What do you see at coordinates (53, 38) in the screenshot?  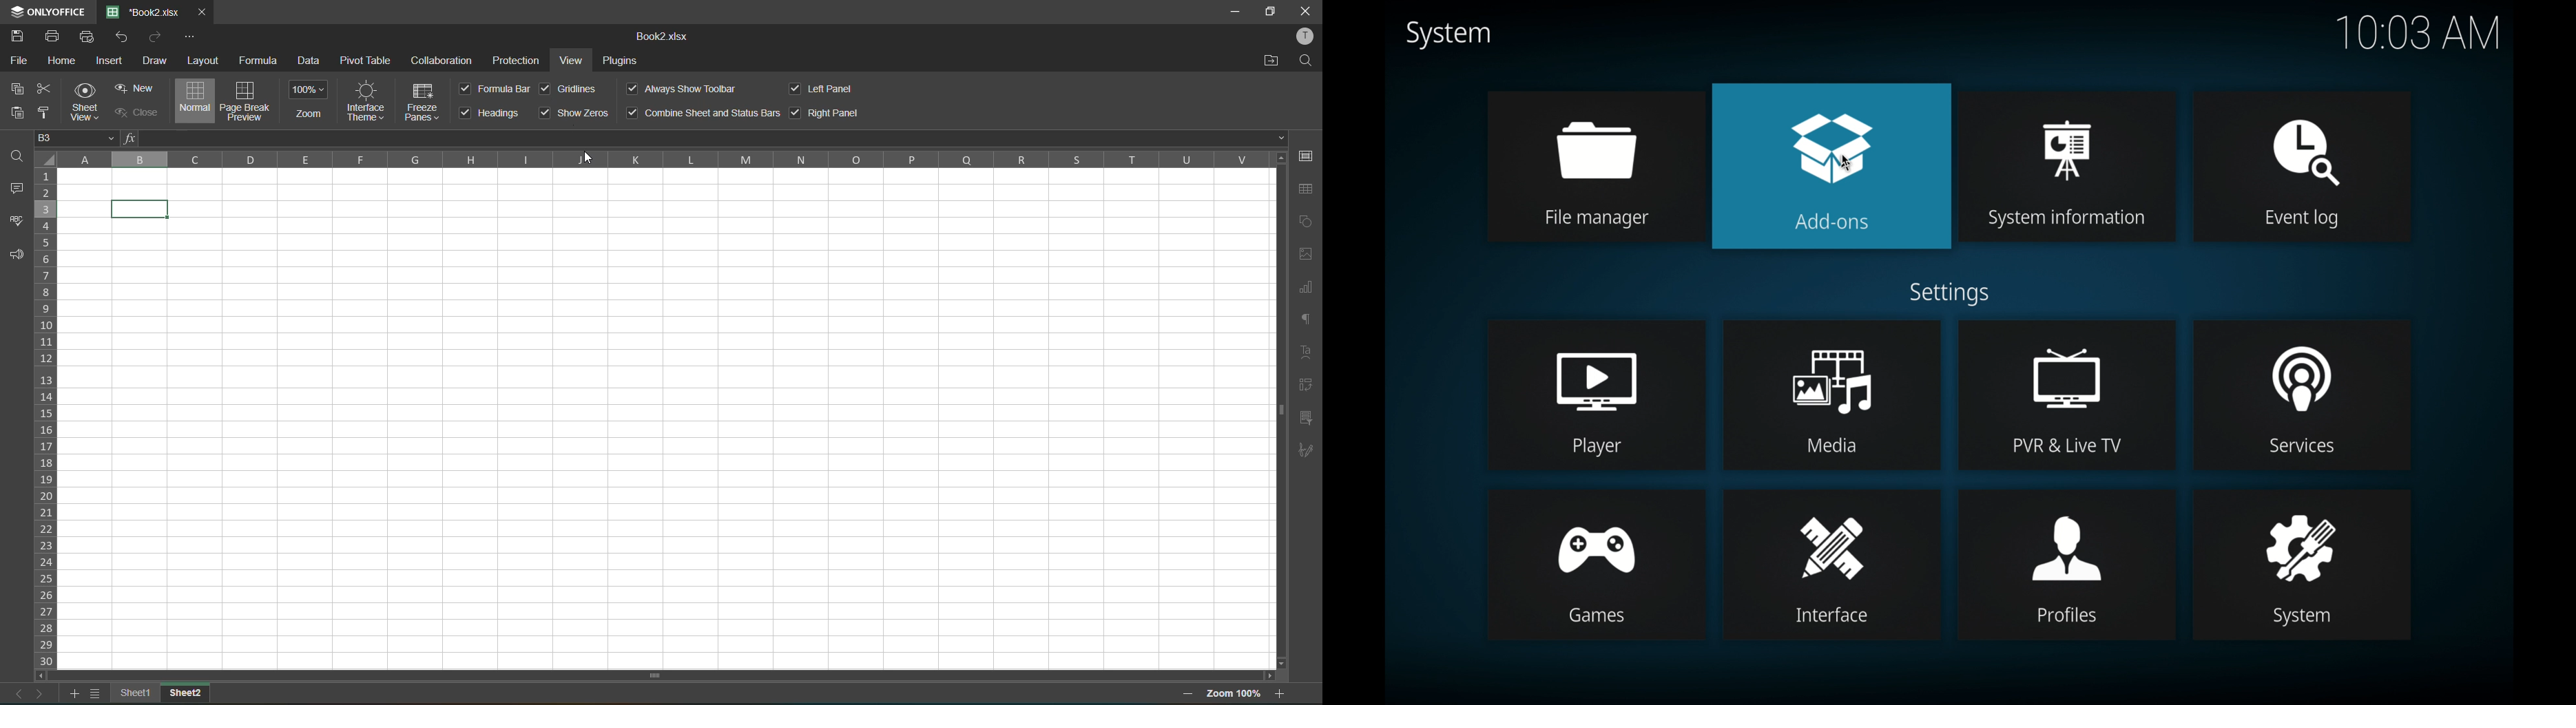 I see `print` at bounding box center [53, 38].